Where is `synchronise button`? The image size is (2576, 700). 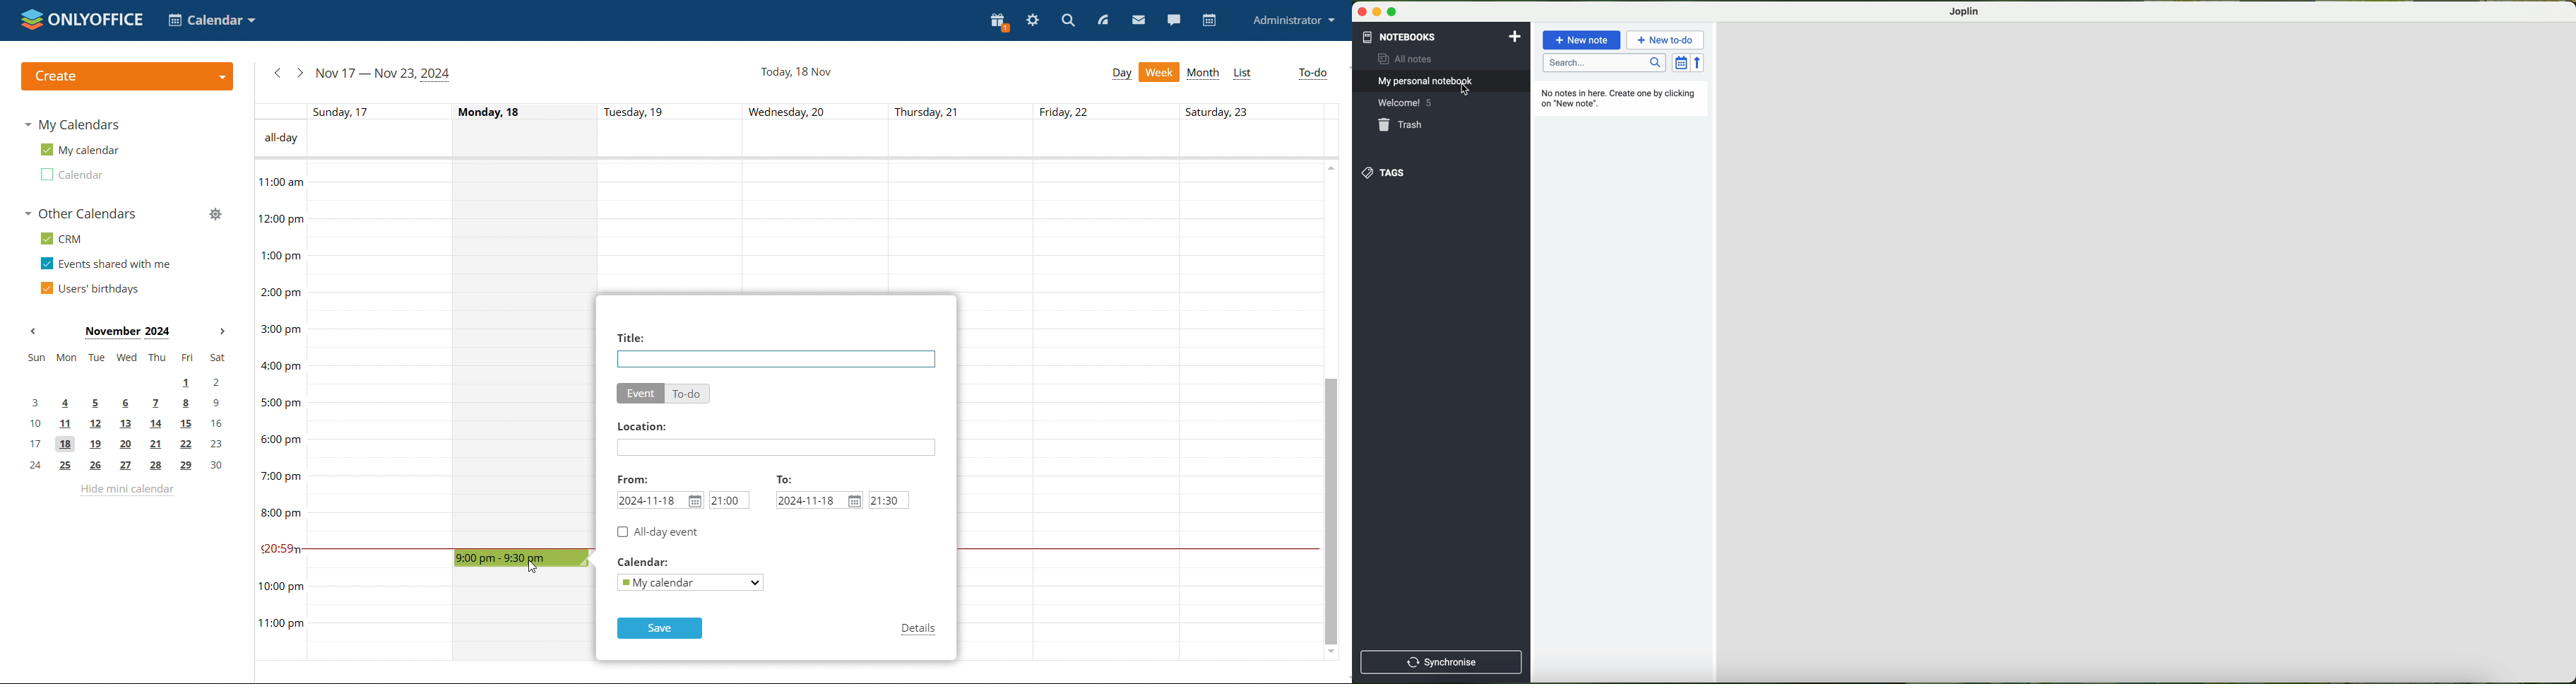 synchronise button is located at coordinates (1441, 662).